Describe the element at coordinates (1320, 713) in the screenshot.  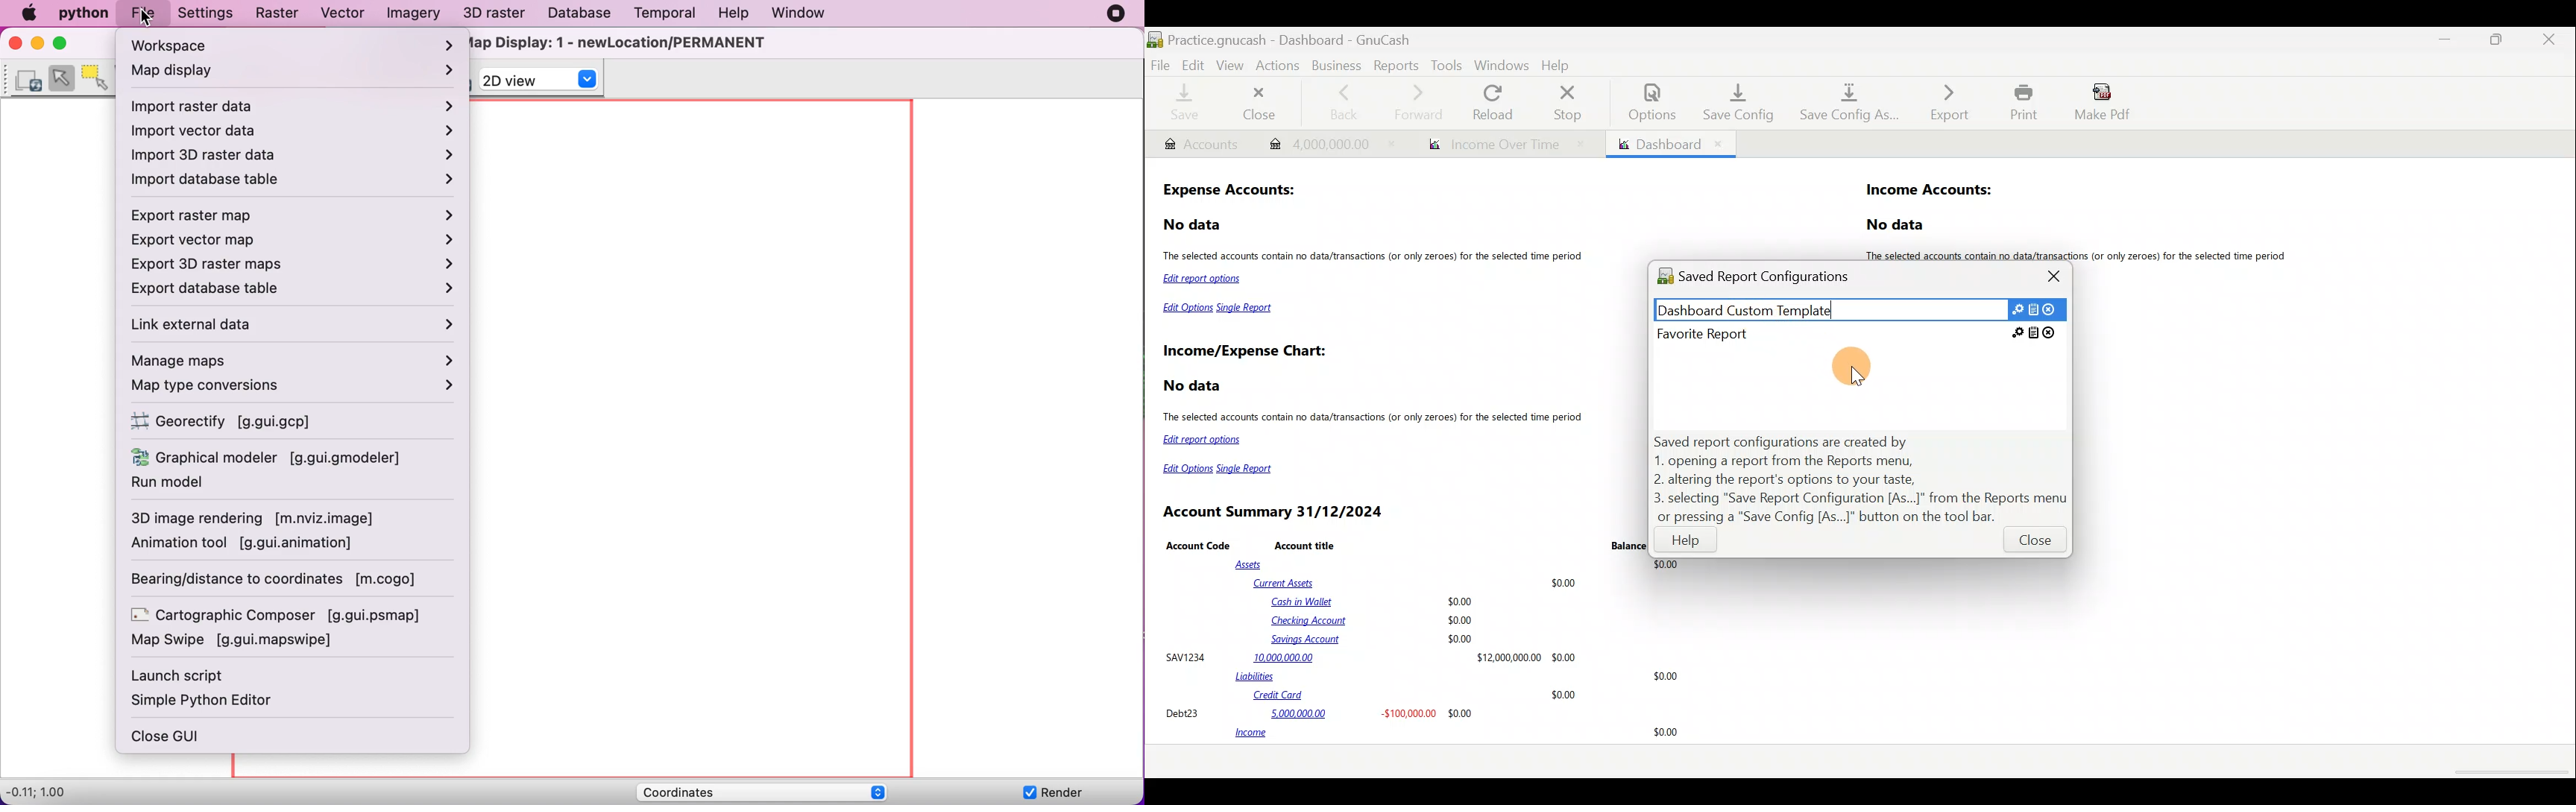
I see `Debt23 5,000,000.00 -$100,000.00 $0.00` at that location.